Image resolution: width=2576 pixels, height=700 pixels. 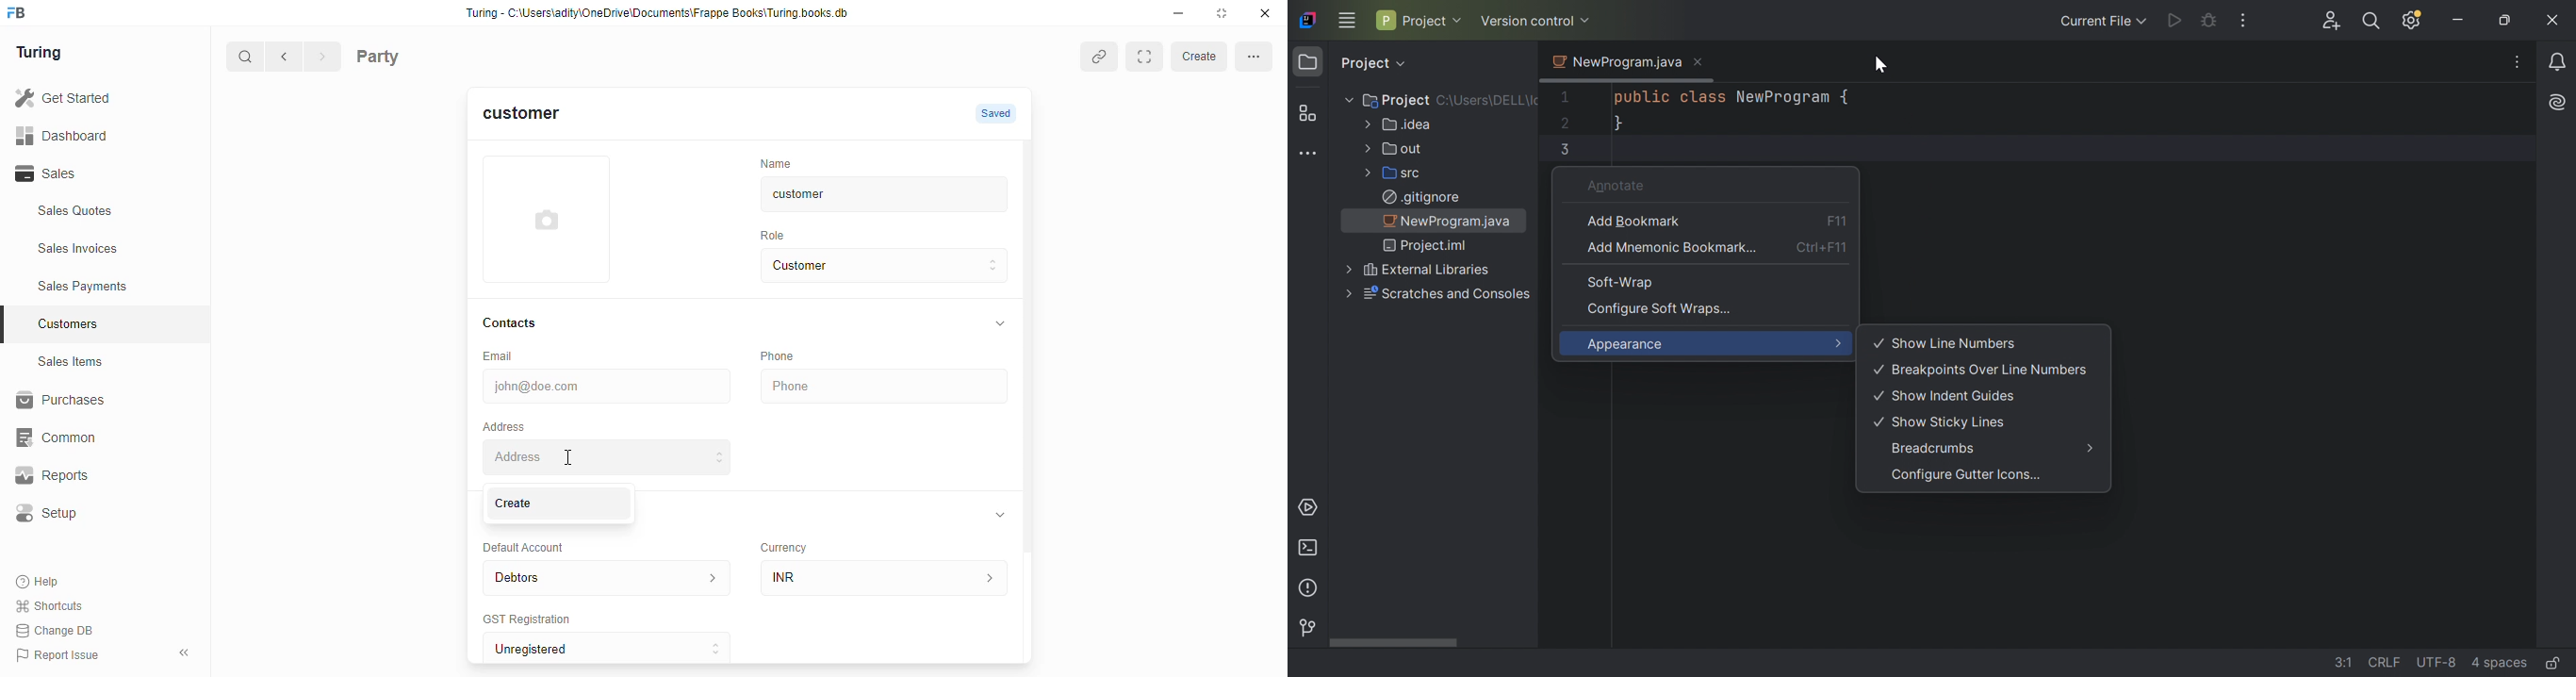 What do you see at coordinates (61, 653) in the screenshot?
I see `Report Issue` at bounding box center [61, 653].